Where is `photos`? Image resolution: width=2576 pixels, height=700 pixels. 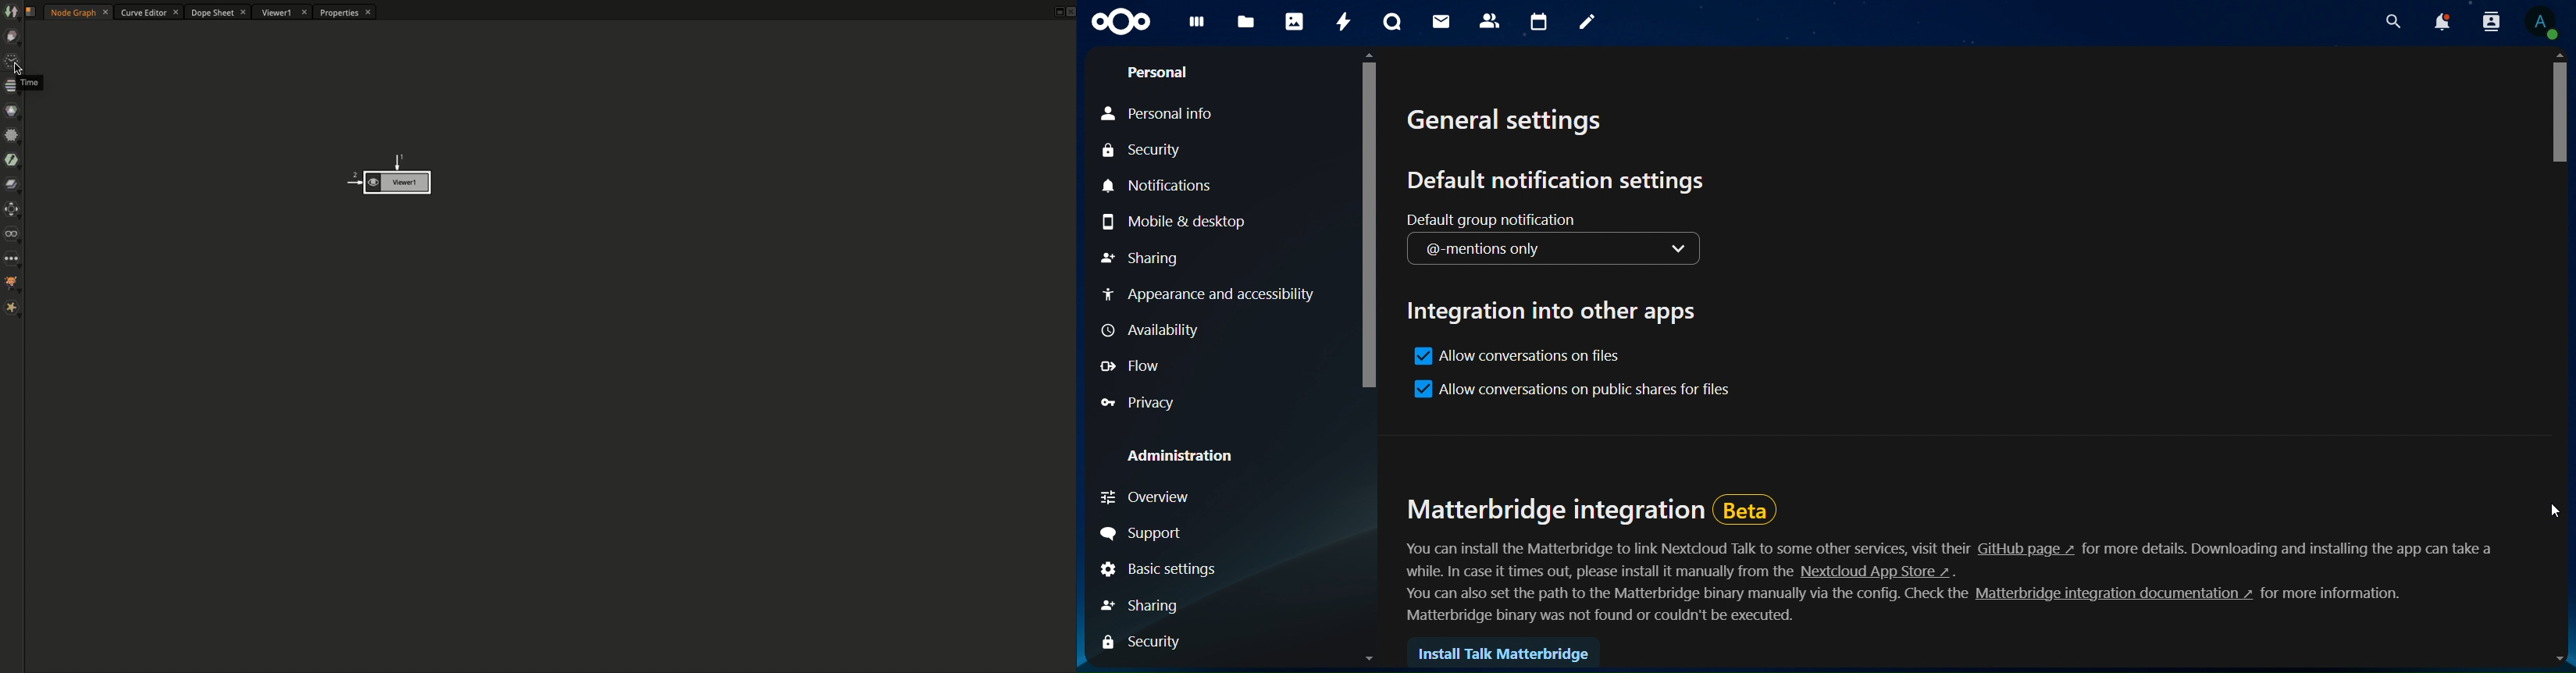 photos is located at coordinates (1295, 22).